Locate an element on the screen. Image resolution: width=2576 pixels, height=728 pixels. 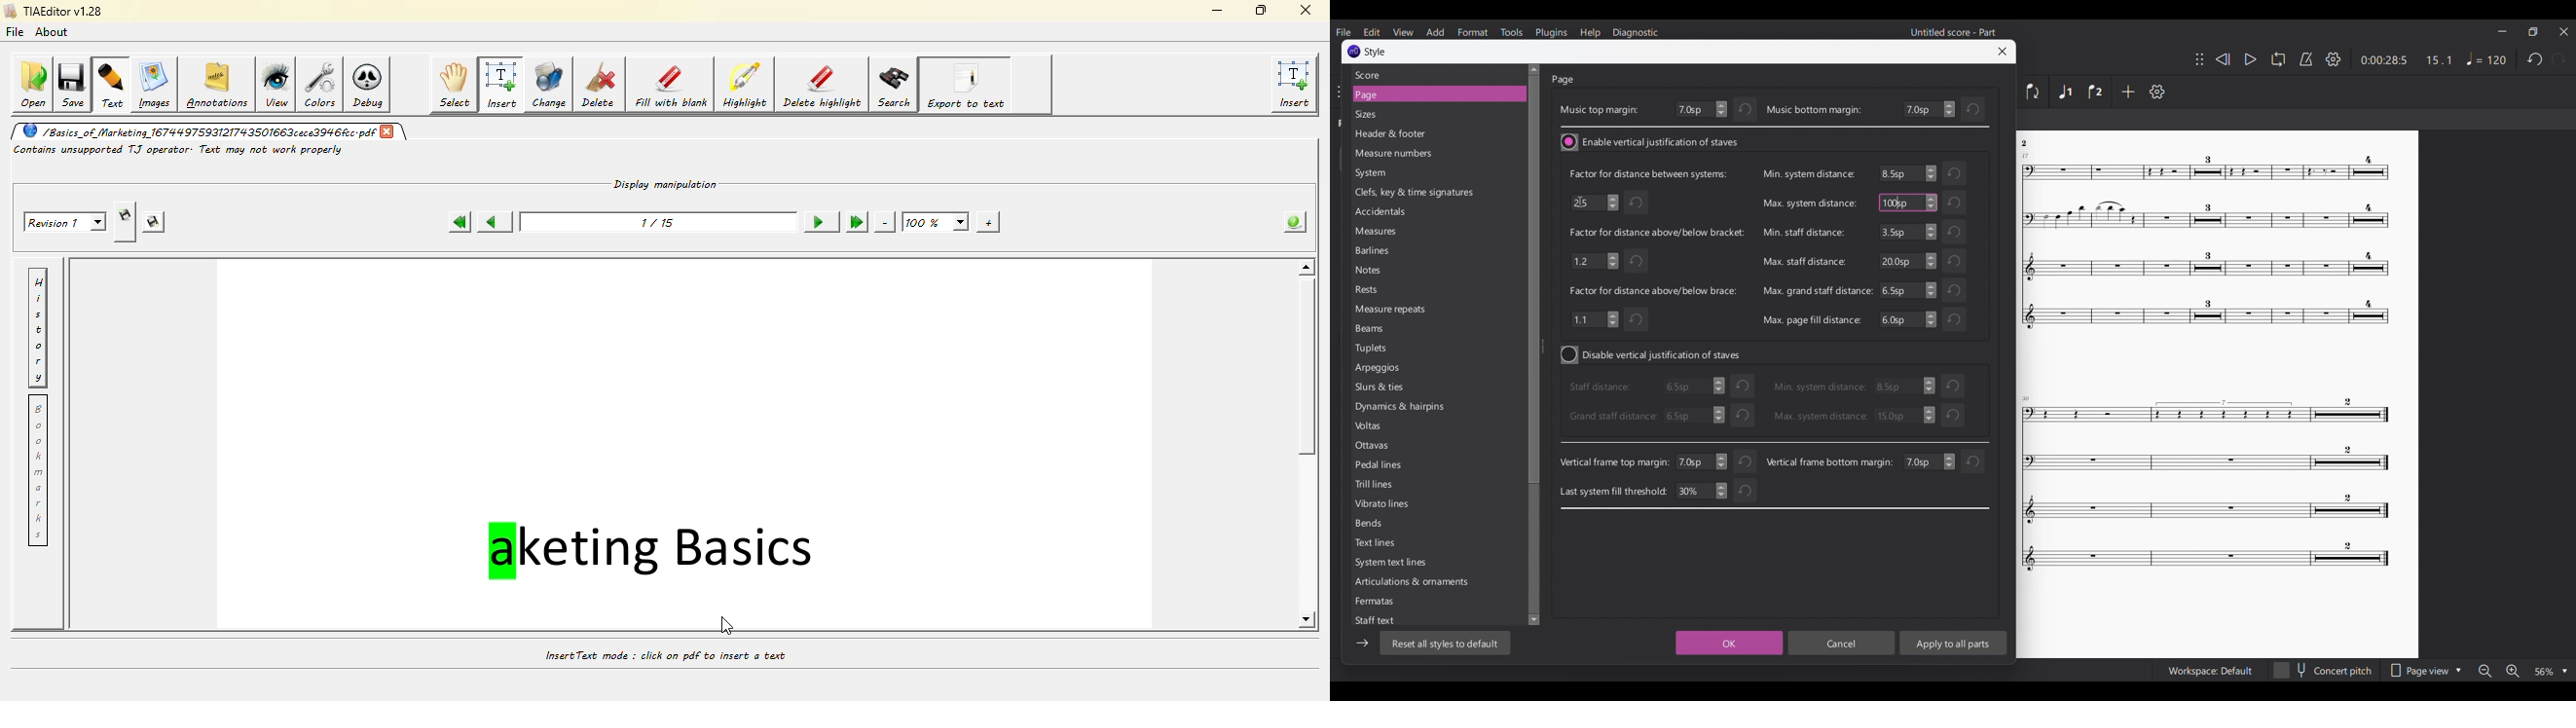
Beams is located at coordinates (1392, 330).